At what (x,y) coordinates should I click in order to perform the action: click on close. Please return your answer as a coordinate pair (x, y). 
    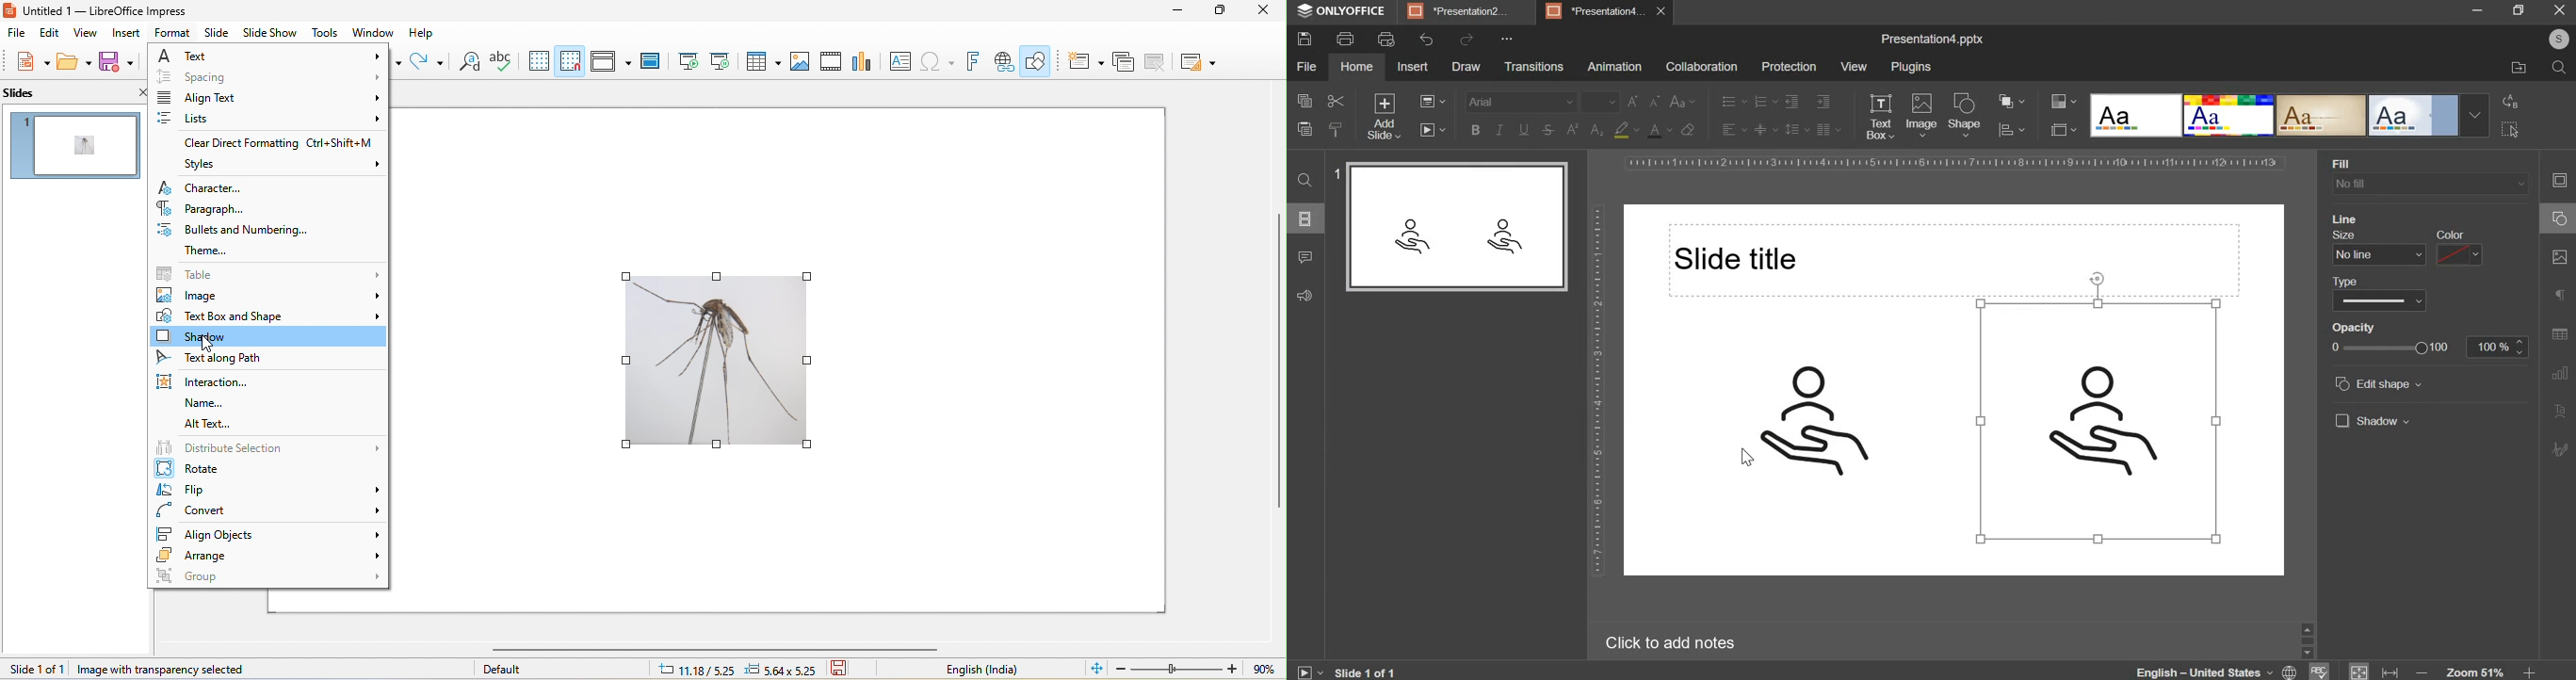
    Looking at the image, I should click on (2560, 9).